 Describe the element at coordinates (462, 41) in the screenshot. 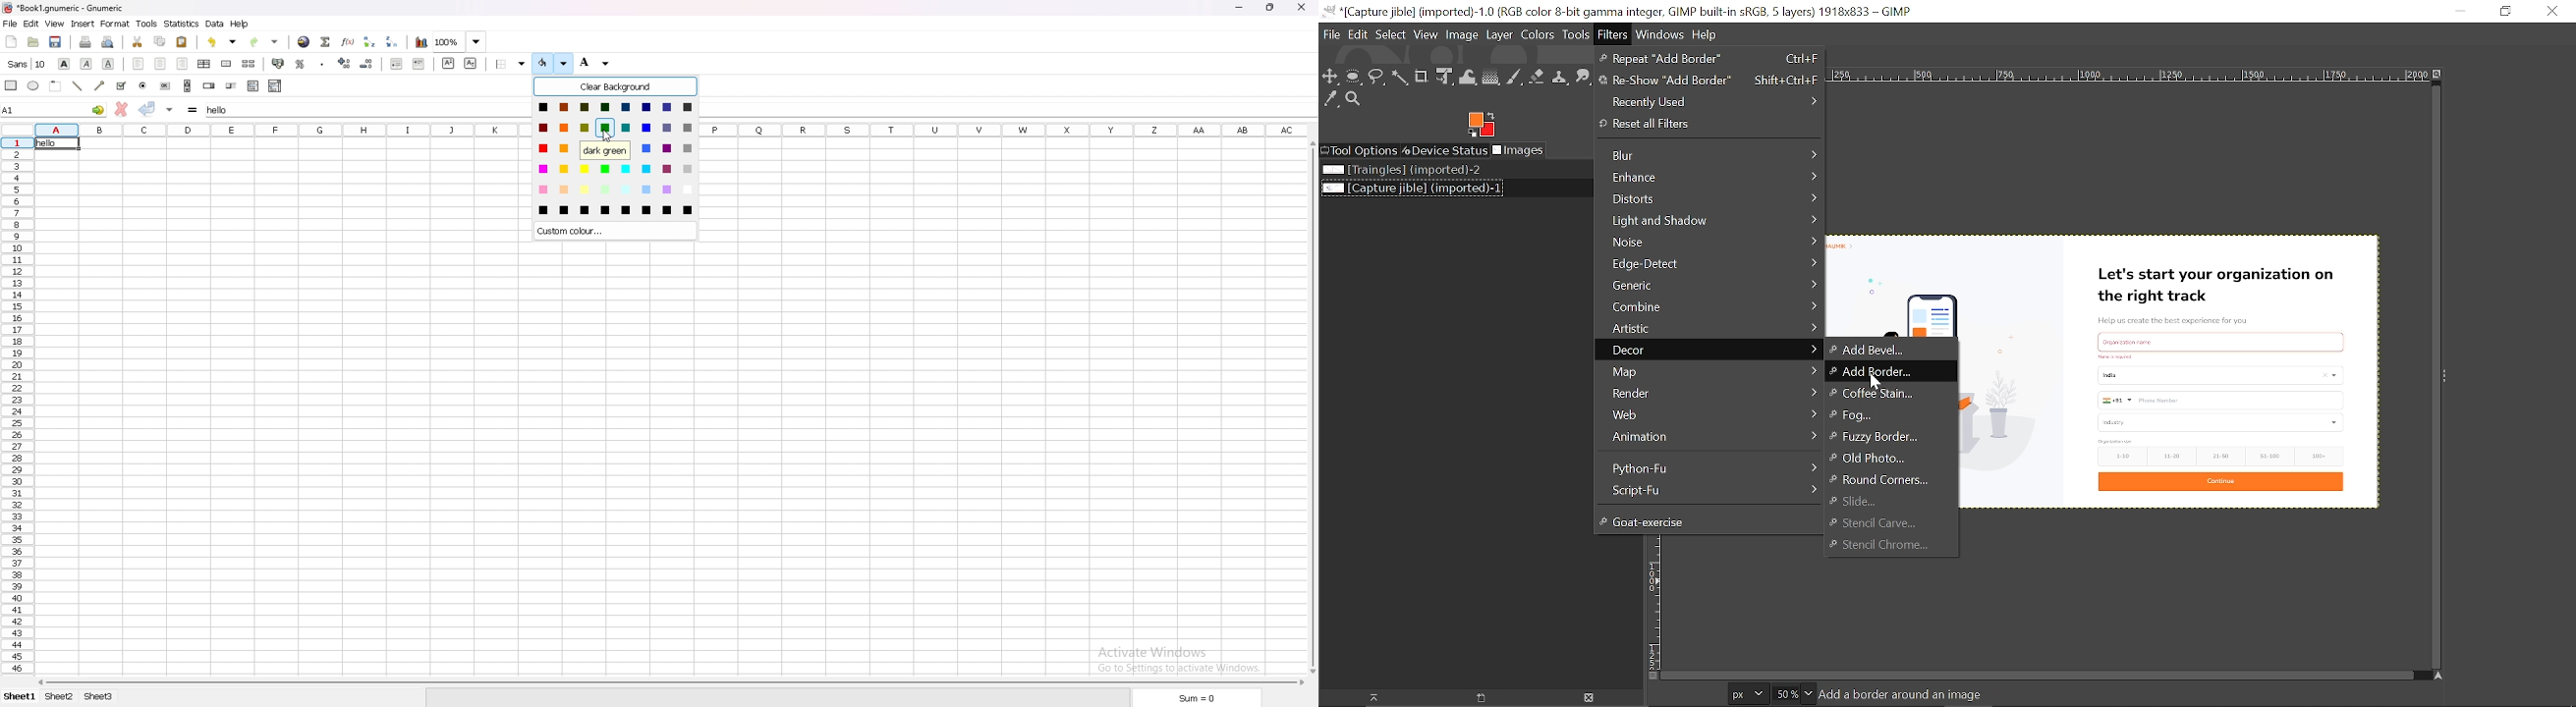

I see `zoom level` at that location.